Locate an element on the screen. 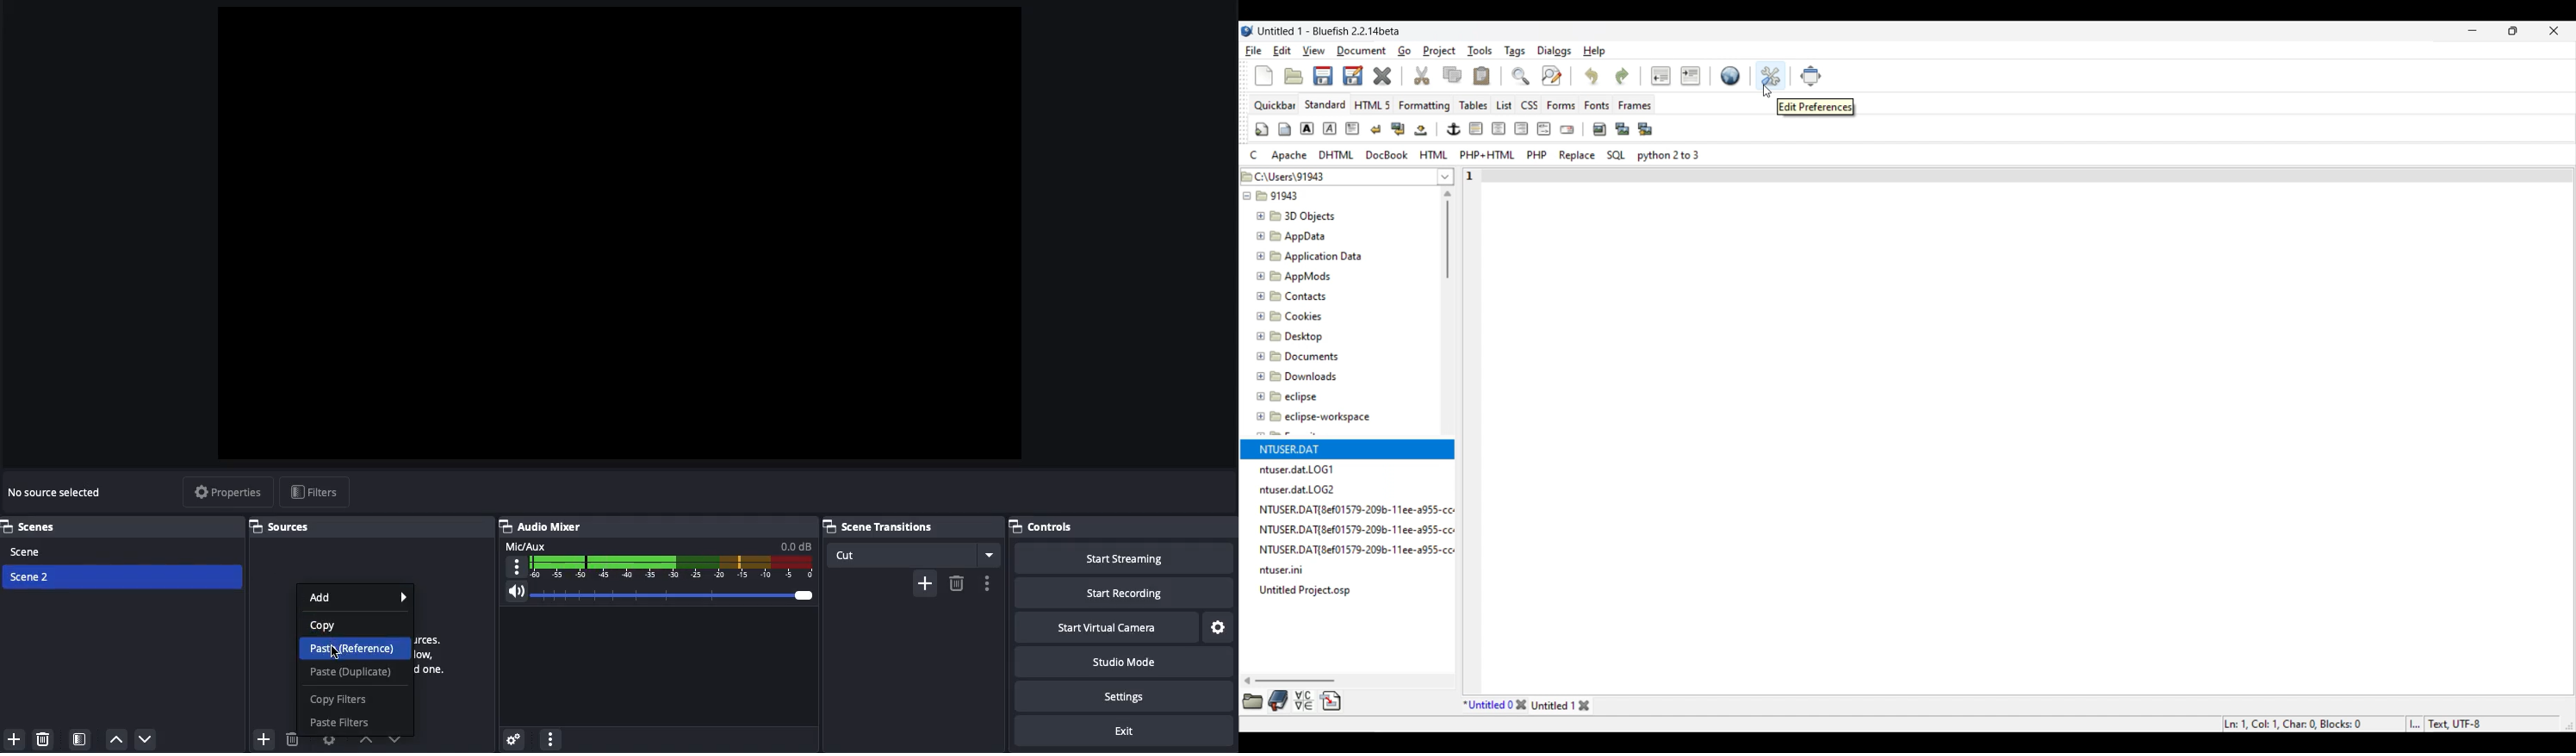 Image resolution: width=2576 pixels, height=756 pixels. Image and text edit tools is located at coordinates (1455, 129).